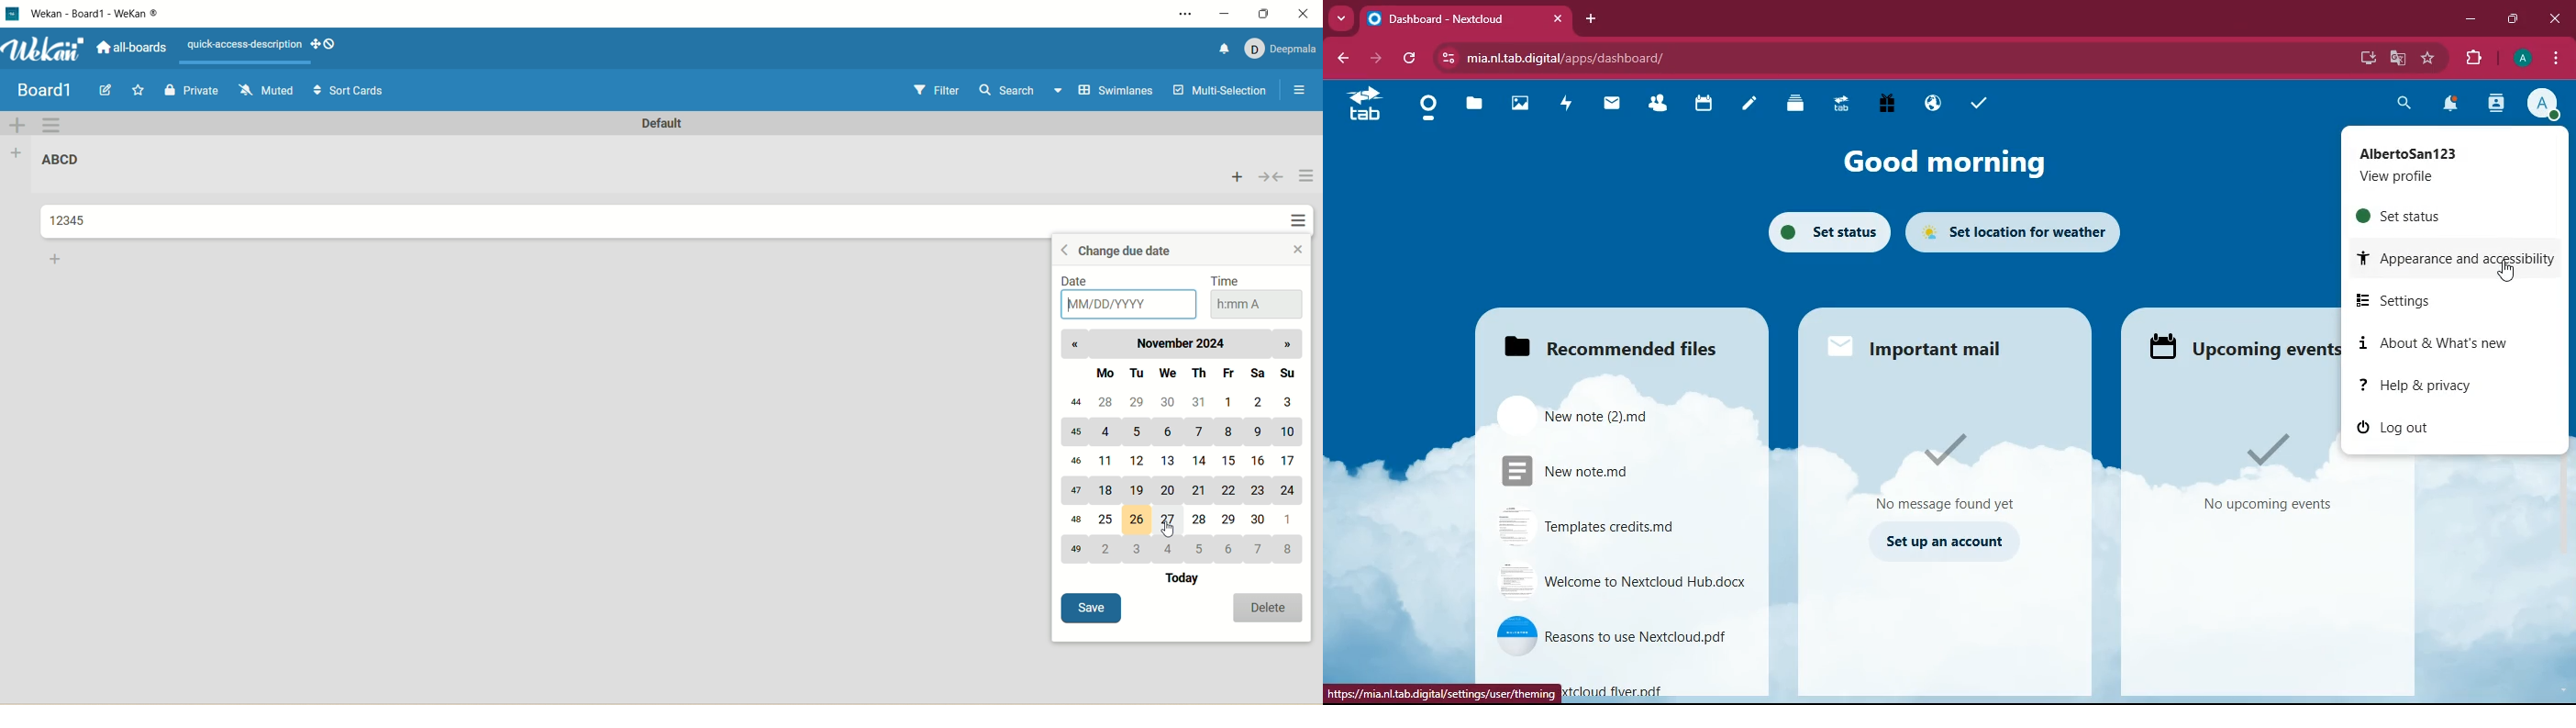 This screenshot has width=2576, height=728. Describe the element at coordinates (2515, 18) in the screenshot. I see `maximize` at that location.